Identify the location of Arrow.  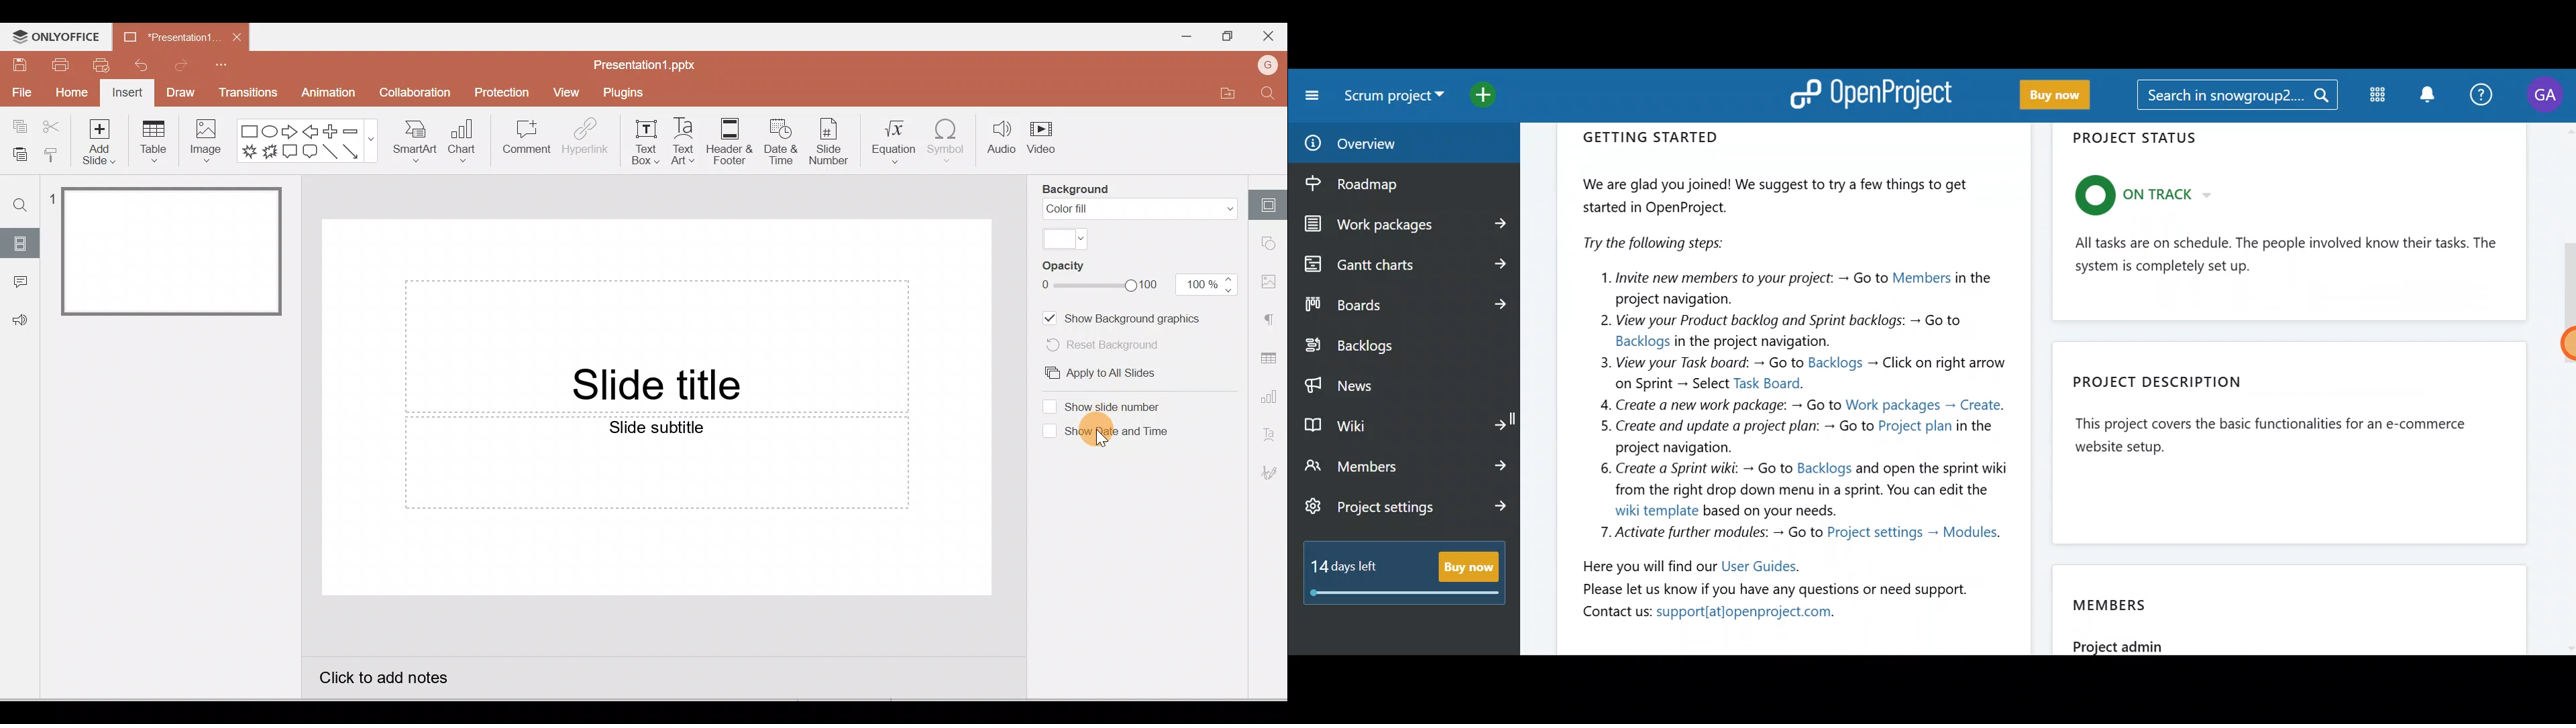
(351, 152).